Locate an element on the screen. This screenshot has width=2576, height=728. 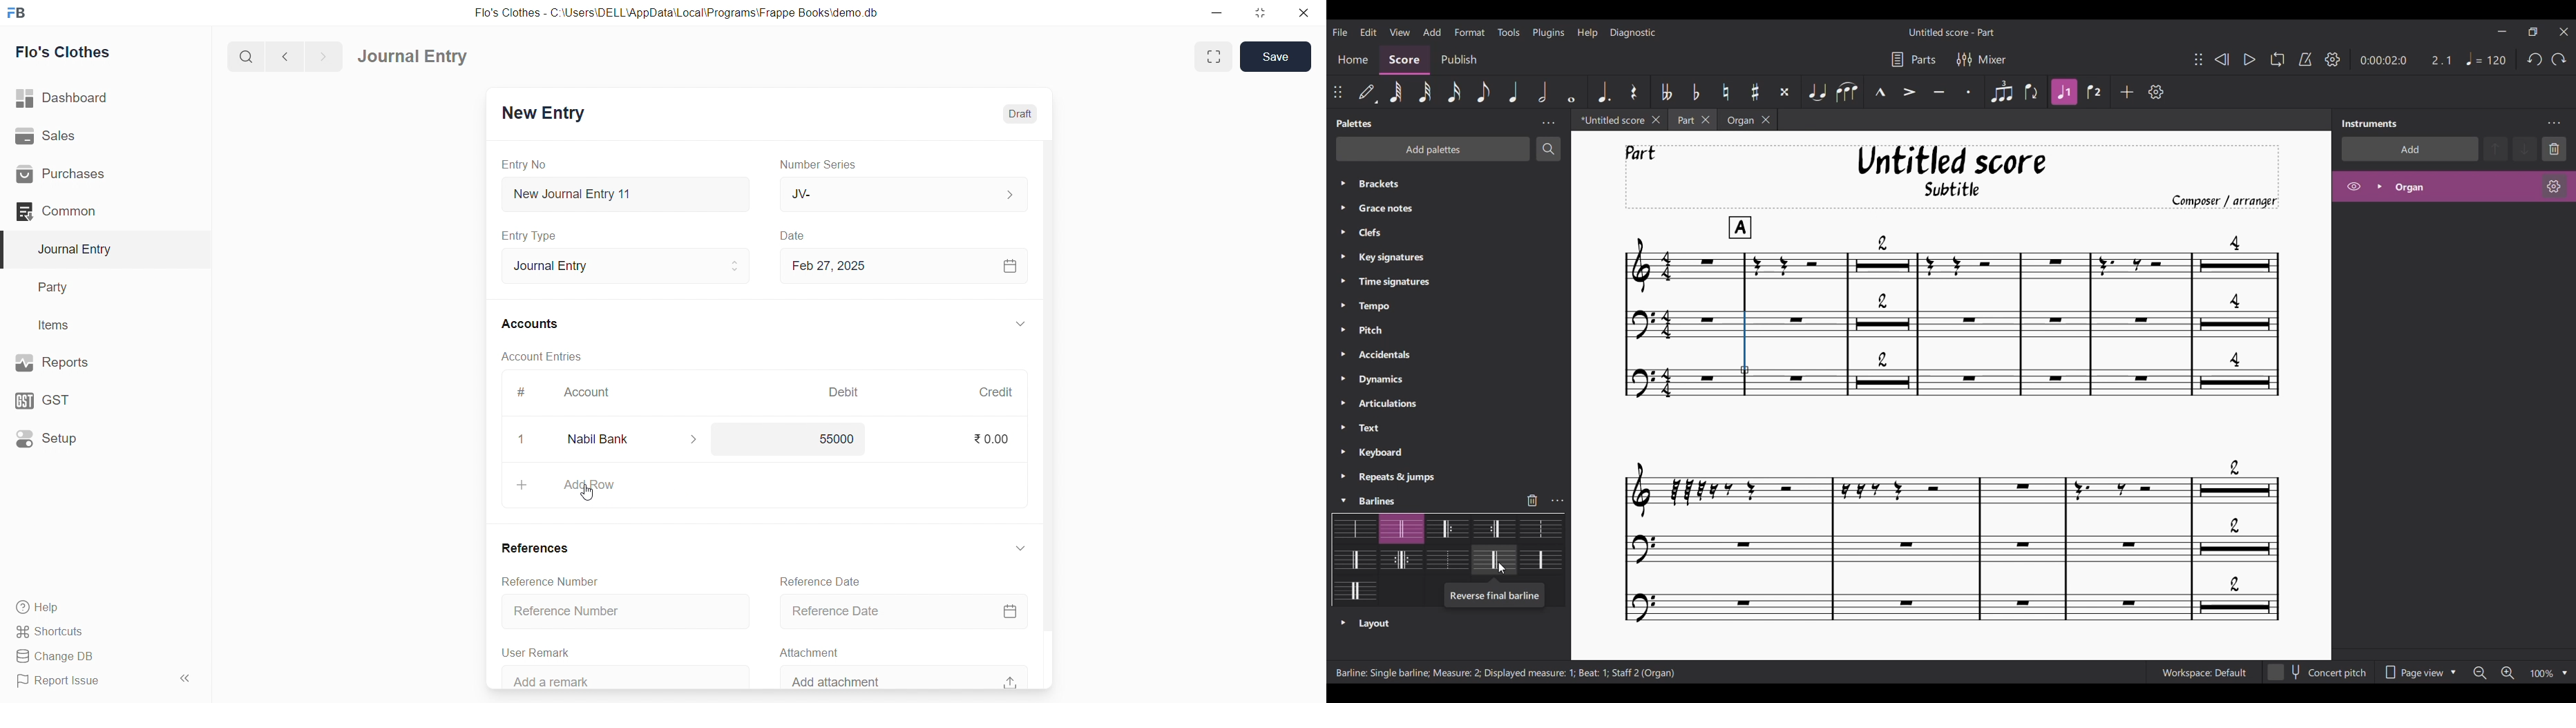
close is located at coordinates (521, 439).